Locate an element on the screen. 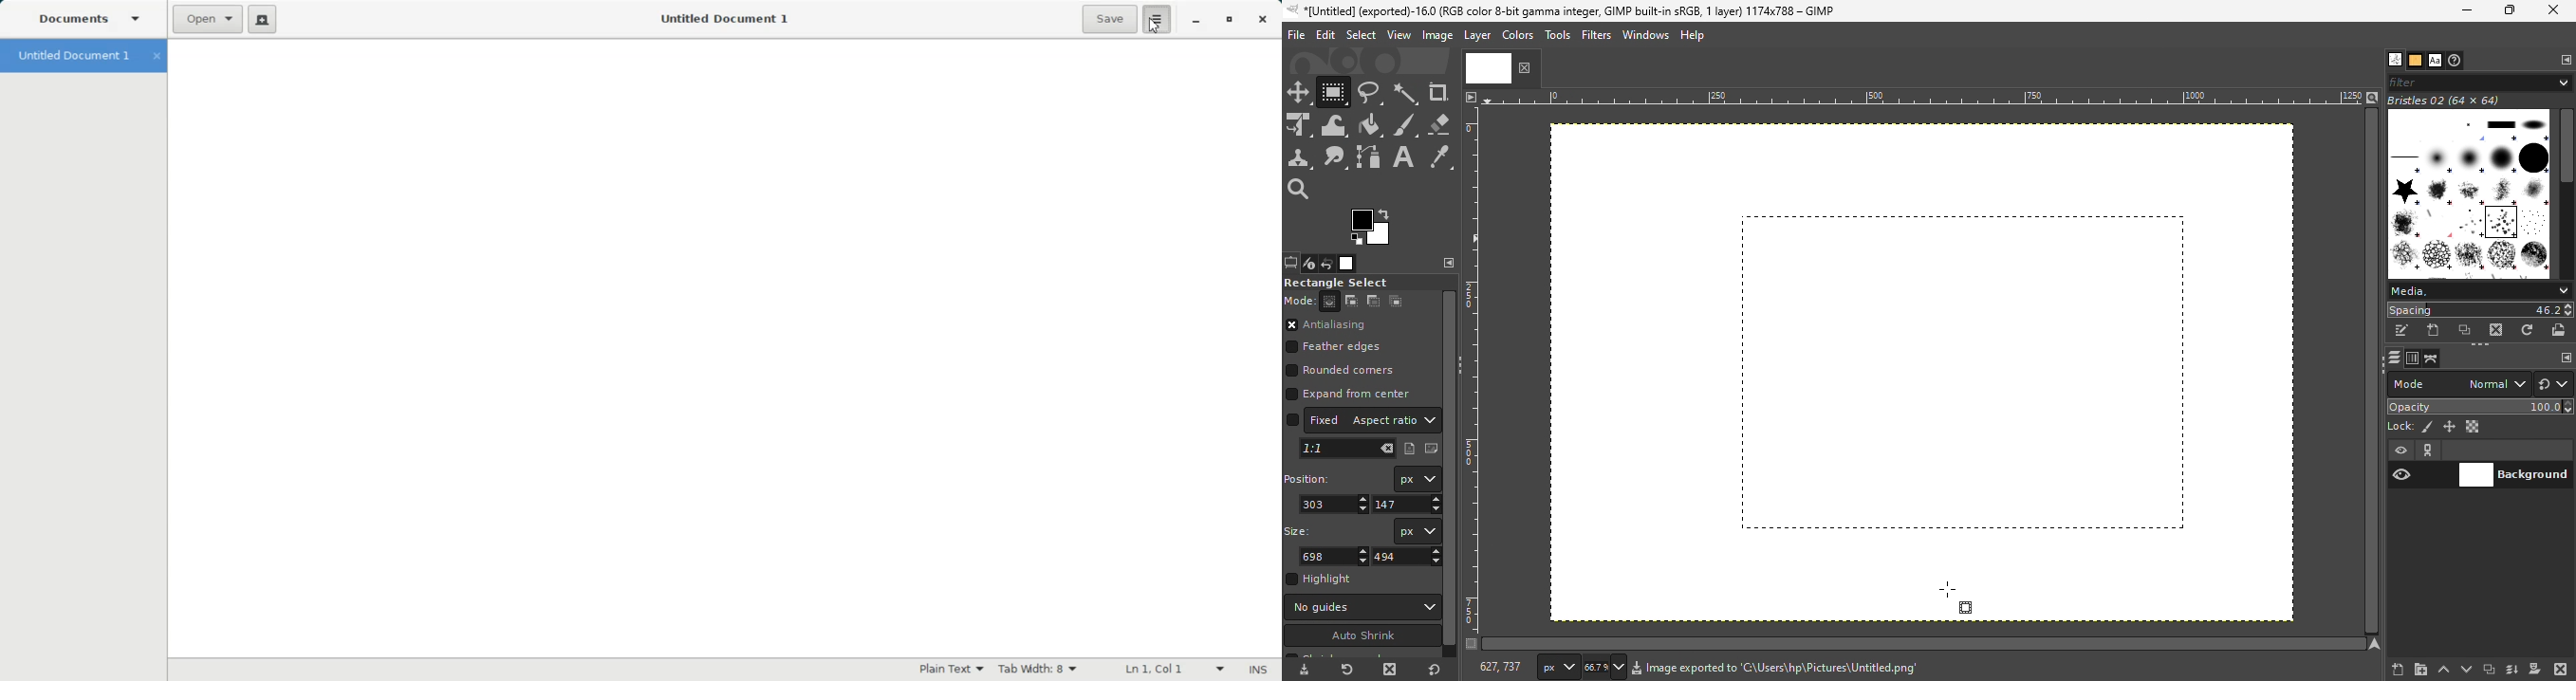 Image resolution: width=2576 pixels, height=700 pixels. px is located at coordinates (1416, 531).